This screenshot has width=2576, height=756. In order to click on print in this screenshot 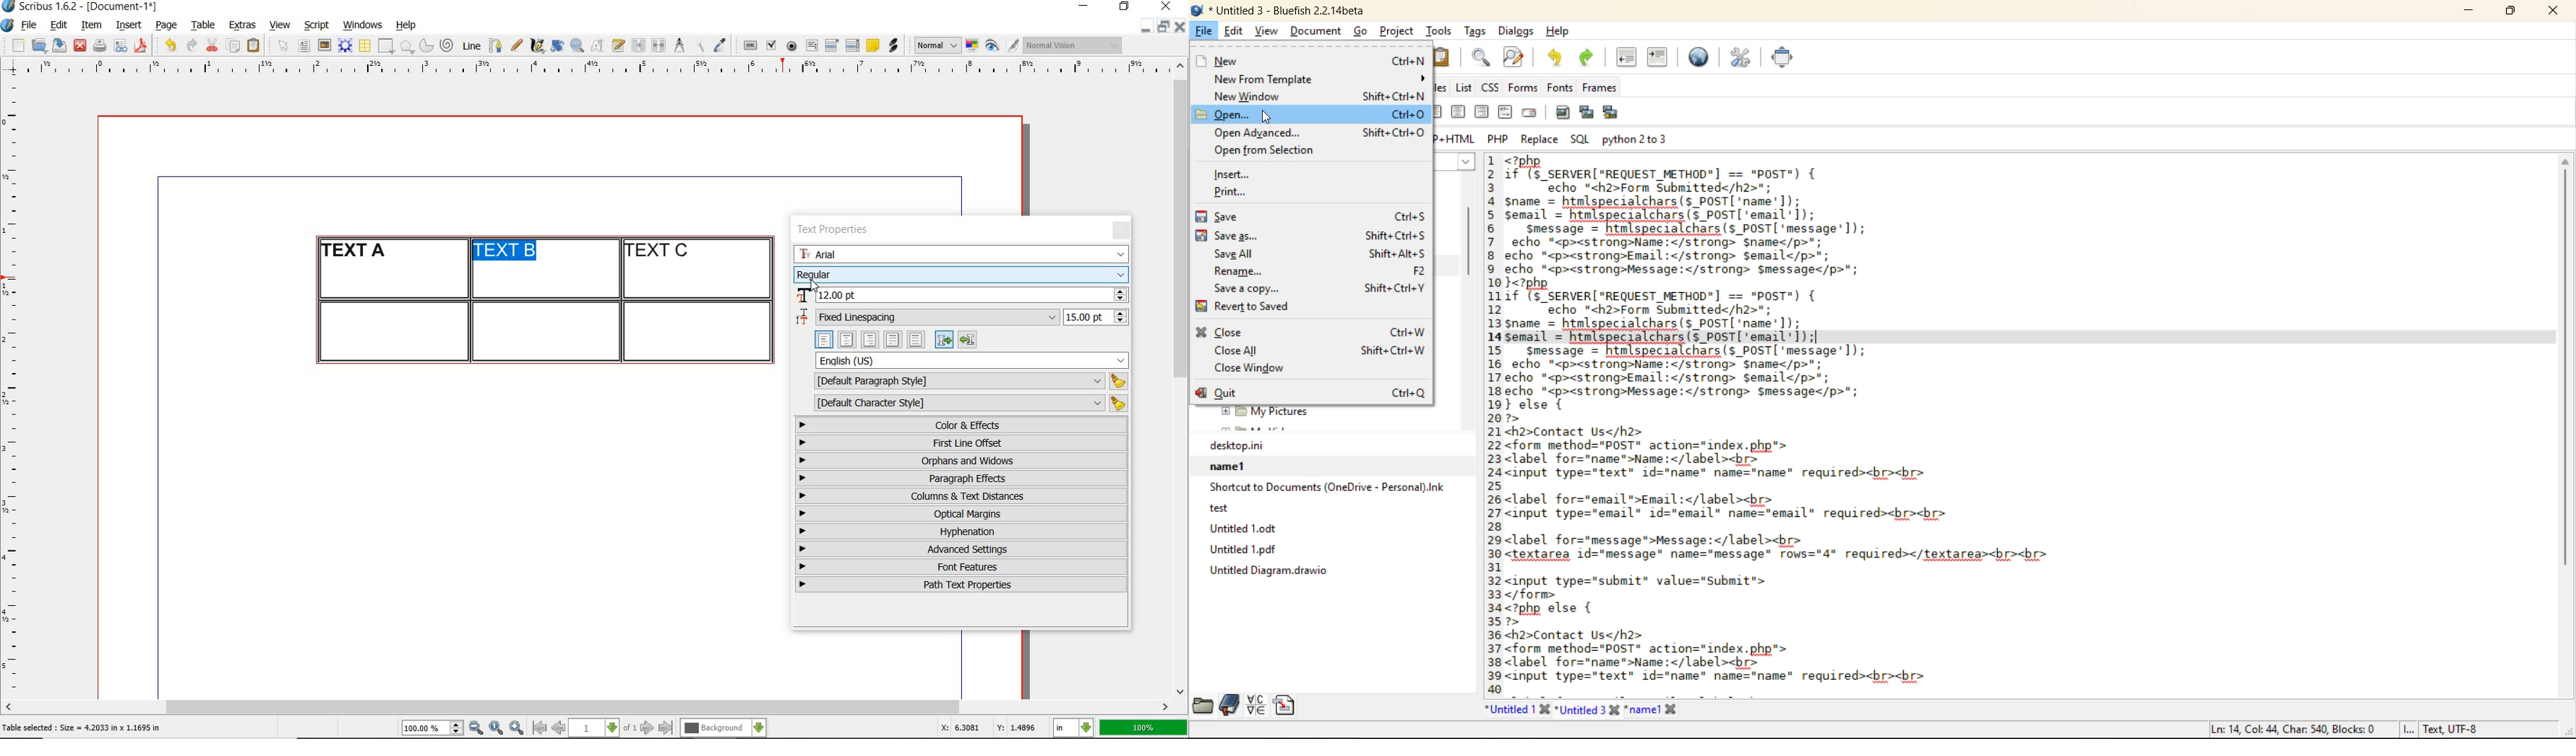, I will do `click(1232, 193)`.